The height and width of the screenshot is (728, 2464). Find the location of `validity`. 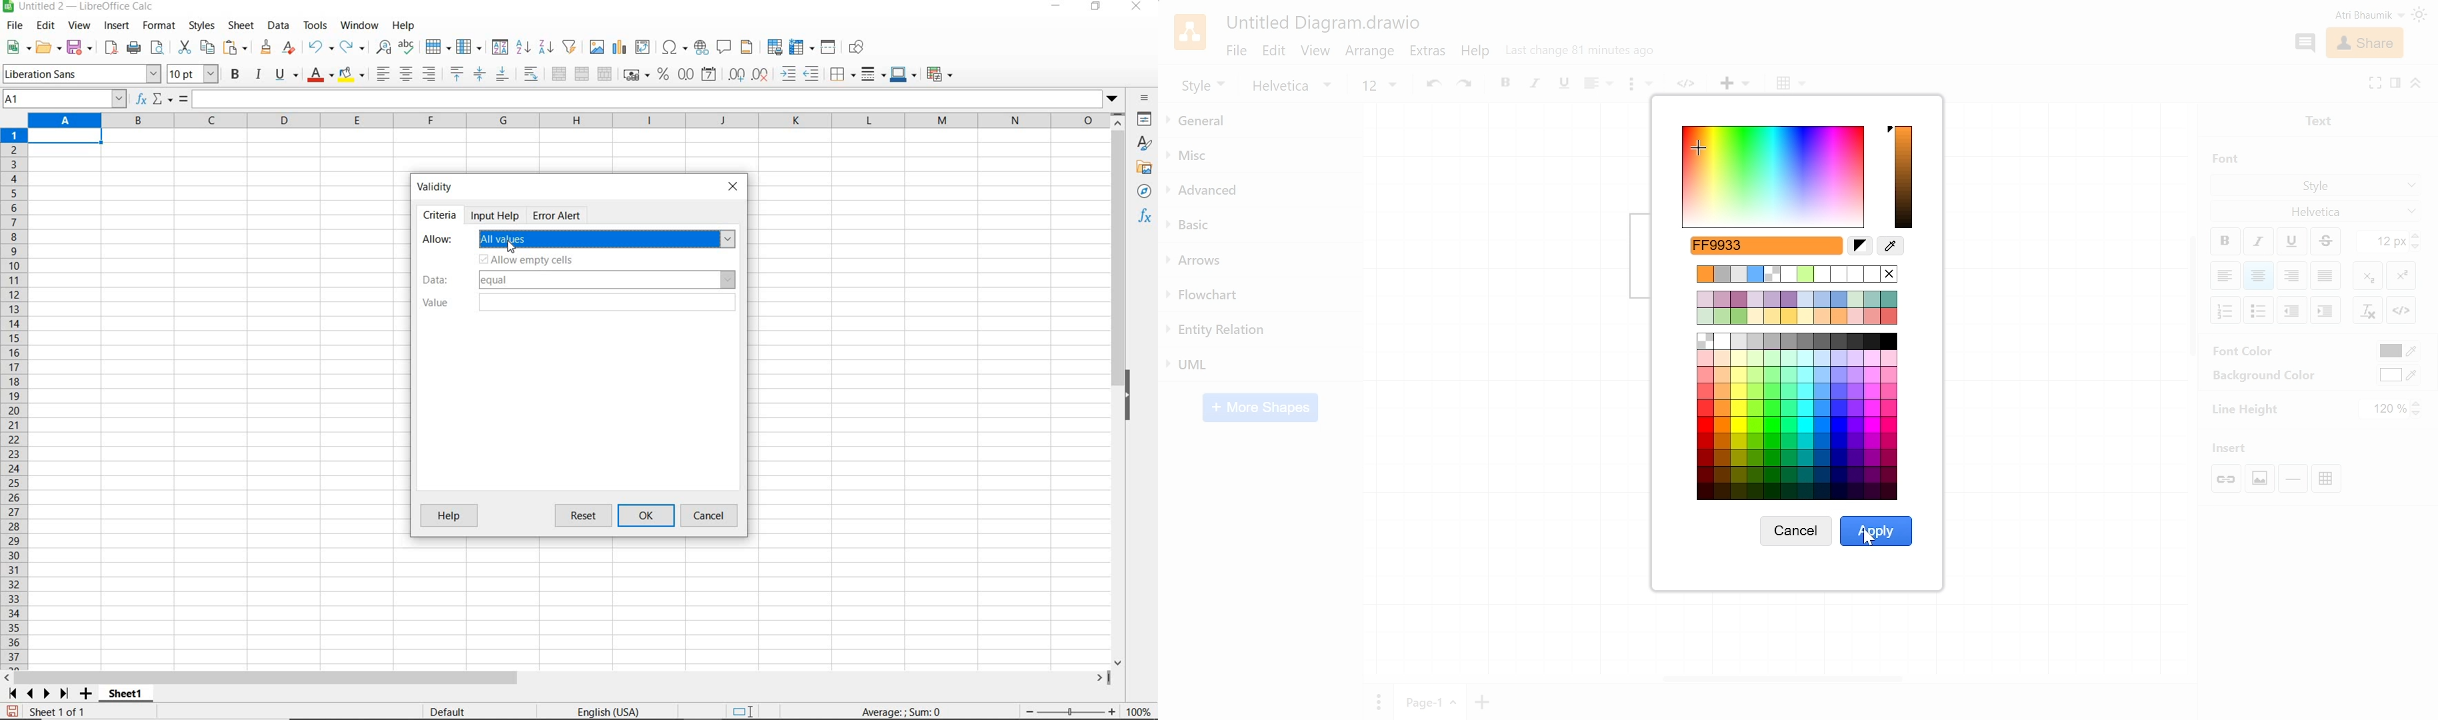

validity is located at coordinates (439, 185).